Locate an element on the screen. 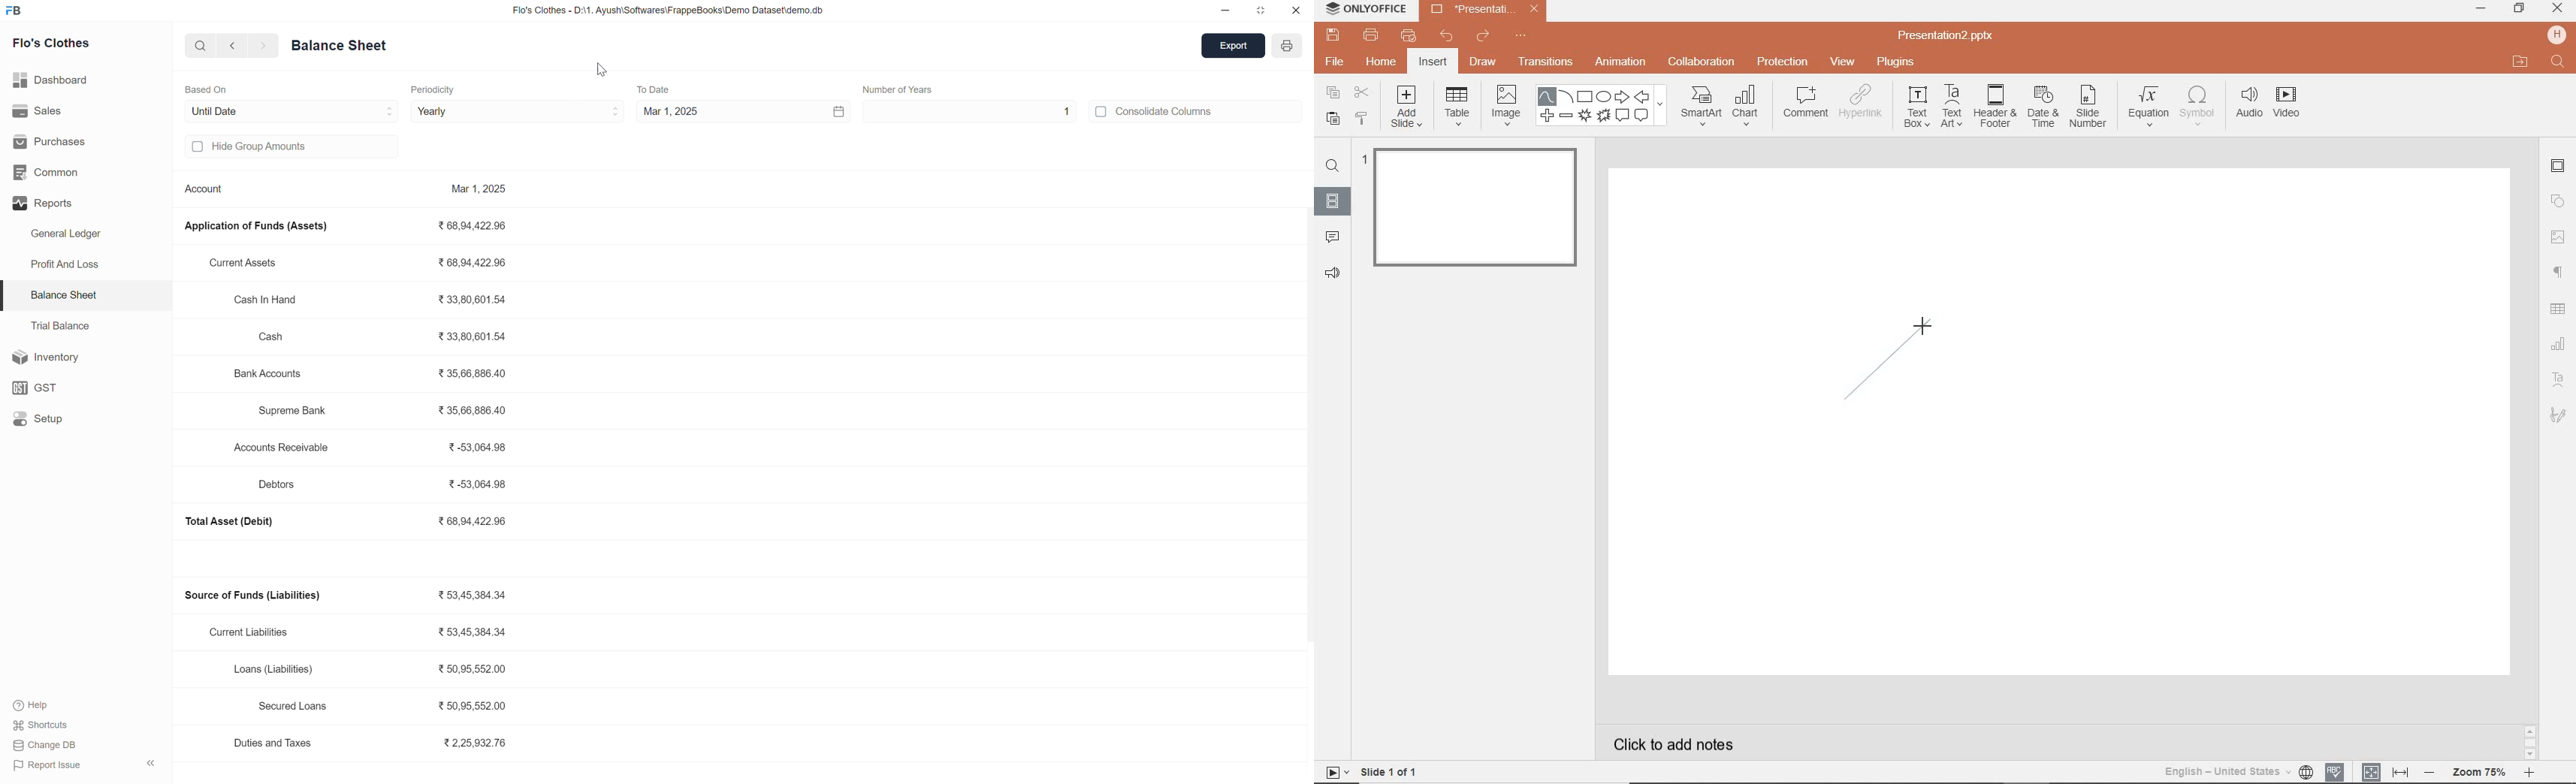 The width and height of the screenshot is (2576, 784). SLIDES is located at coordinates (1332, 201).